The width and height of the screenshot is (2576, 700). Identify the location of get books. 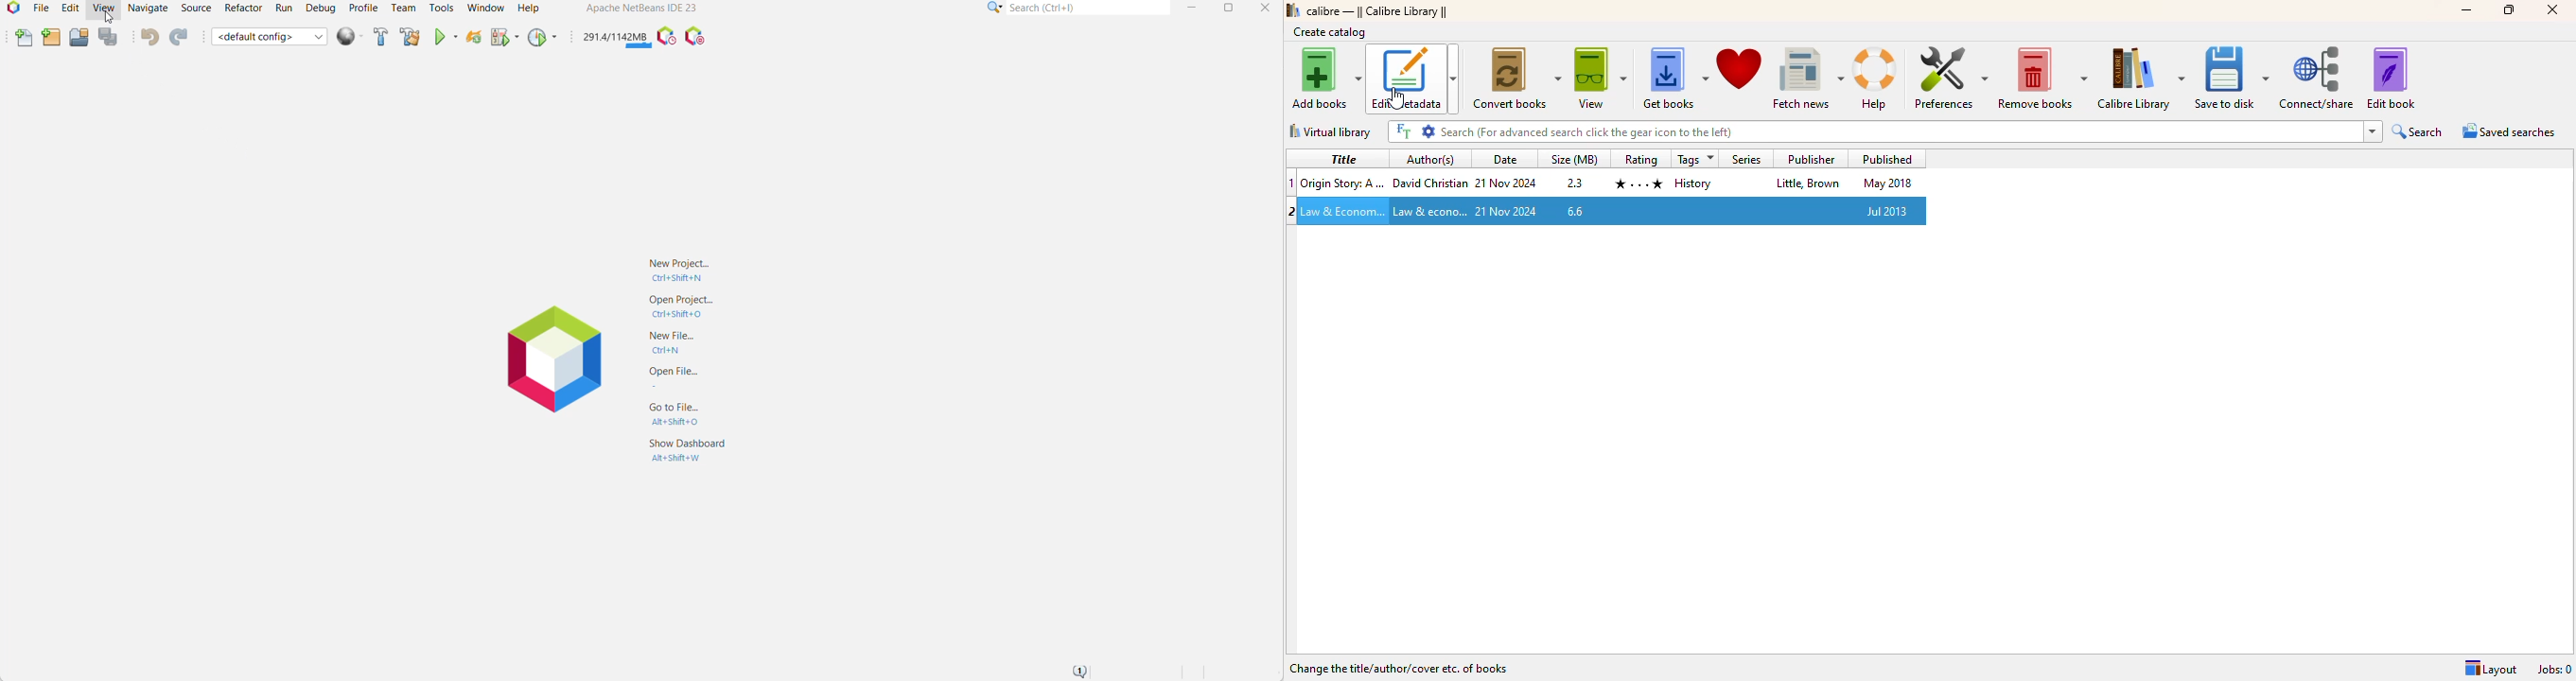
(1674, 79).